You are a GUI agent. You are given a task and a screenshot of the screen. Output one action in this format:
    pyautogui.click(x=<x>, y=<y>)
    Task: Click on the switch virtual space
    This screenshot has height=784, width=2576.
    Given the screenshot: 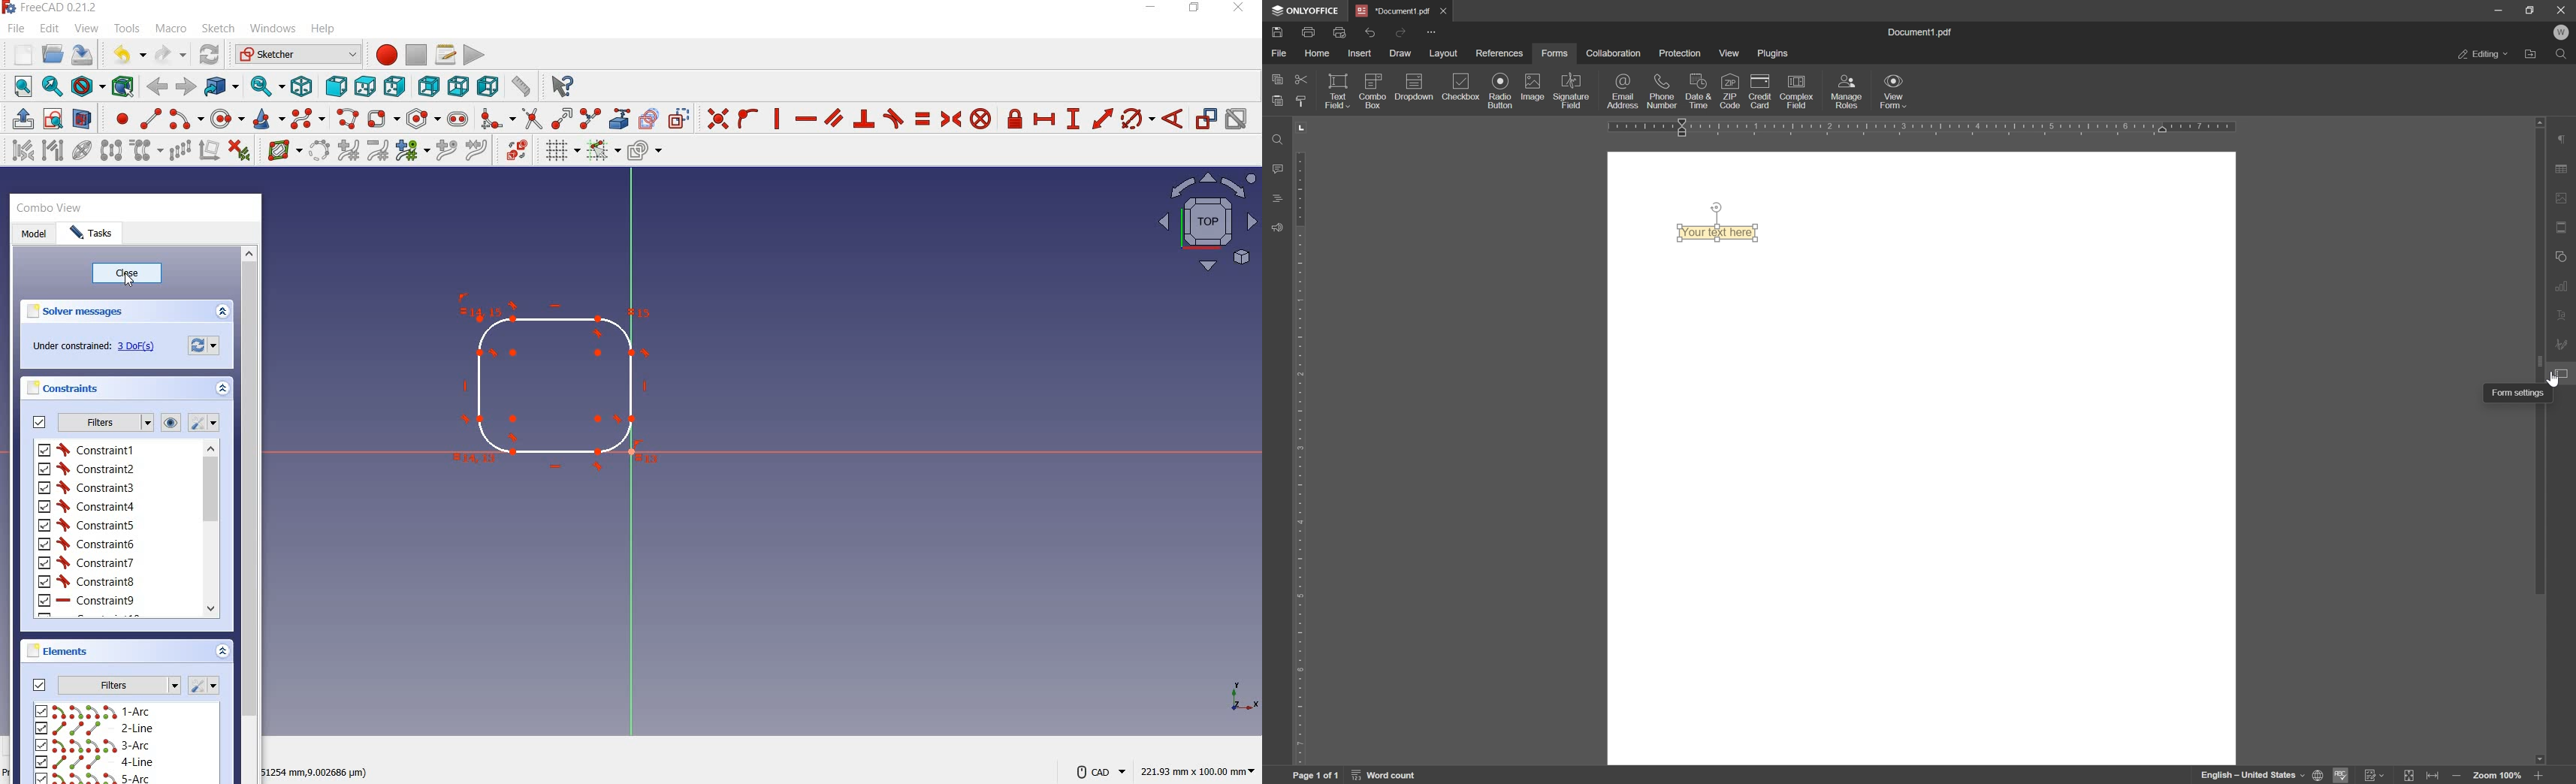 What is the action you would take?
    pyautogui.click(x=513, y=150)
    